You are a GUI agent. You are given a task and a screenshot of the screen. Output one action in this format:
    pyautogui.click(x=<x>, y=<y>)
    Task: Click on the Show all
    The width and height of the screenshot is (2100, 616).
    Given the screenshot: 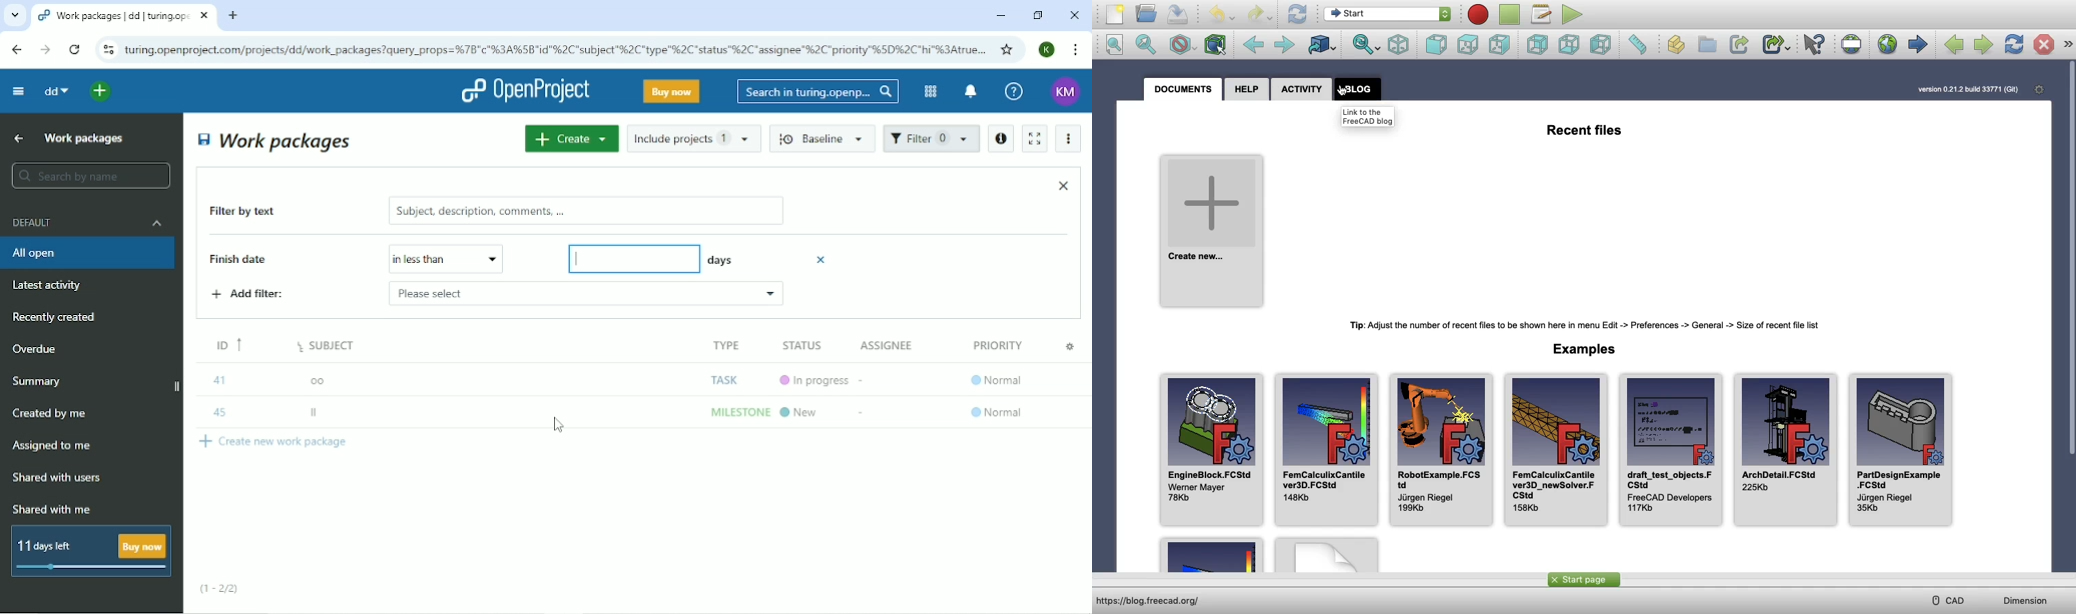 What is the action you would take?
    pyautogui.click(x=2068, y=43)
    